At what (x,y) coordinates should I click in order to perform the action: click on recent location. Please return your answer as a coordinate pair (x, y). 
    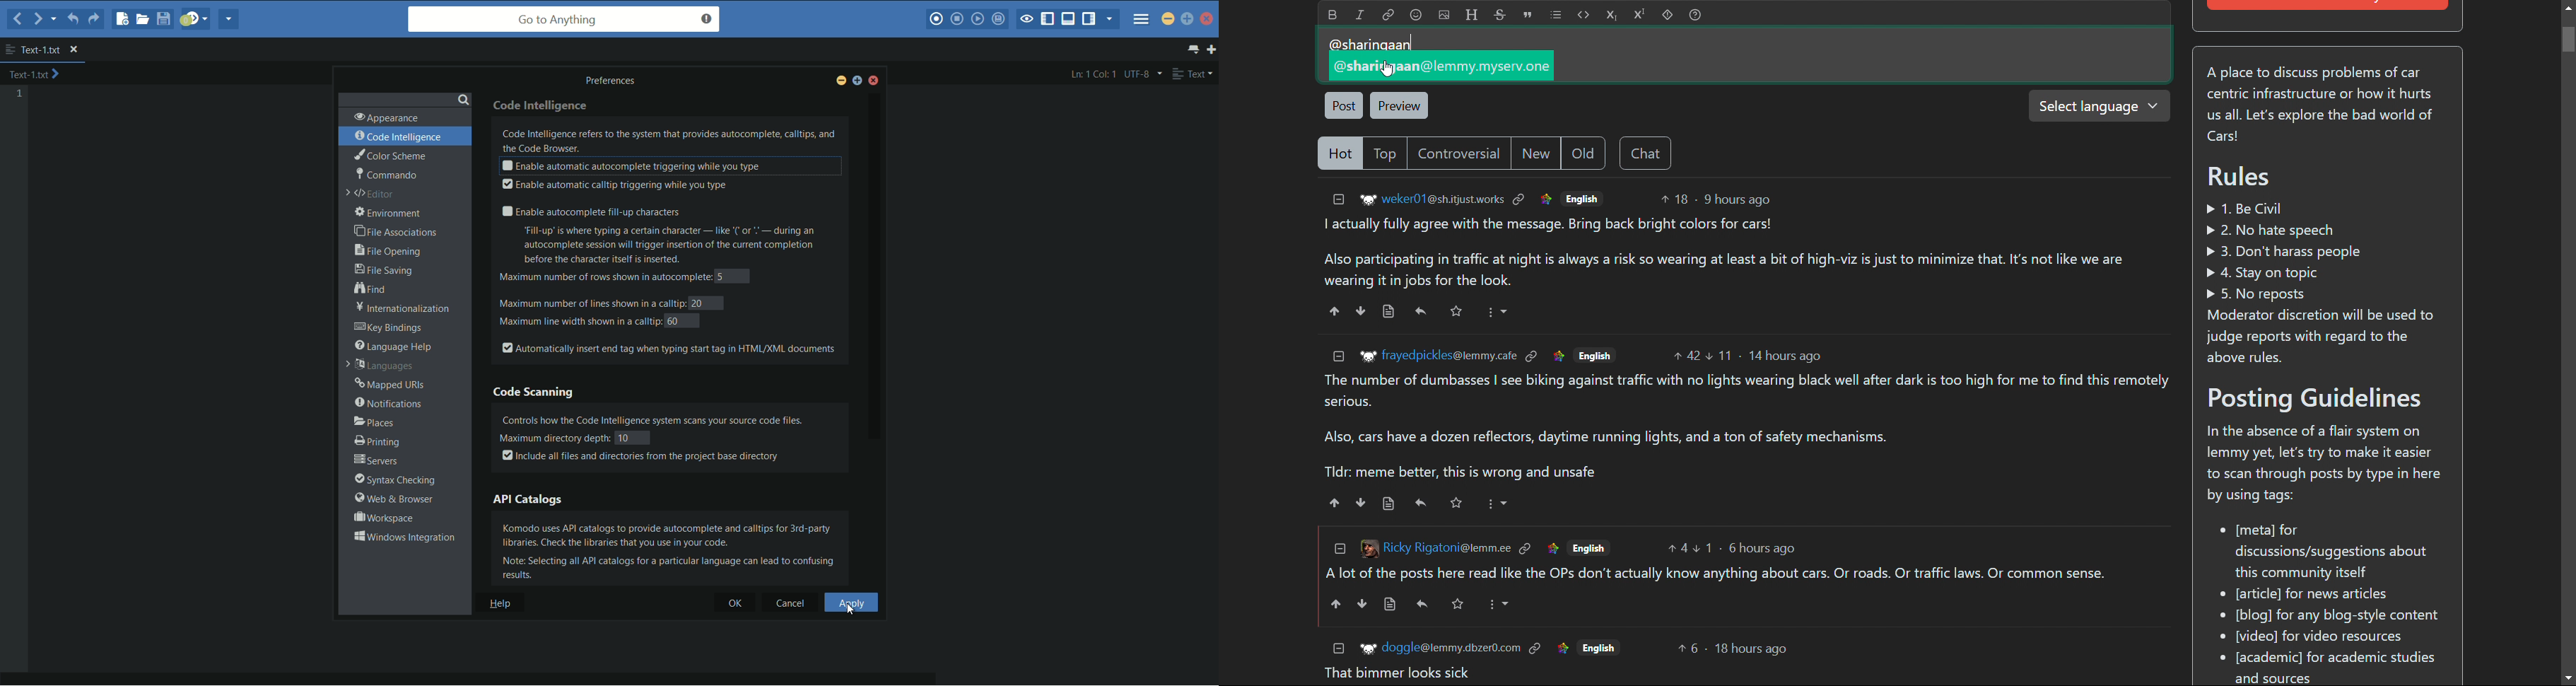
    Looking at the image, I should click on (52, 21).